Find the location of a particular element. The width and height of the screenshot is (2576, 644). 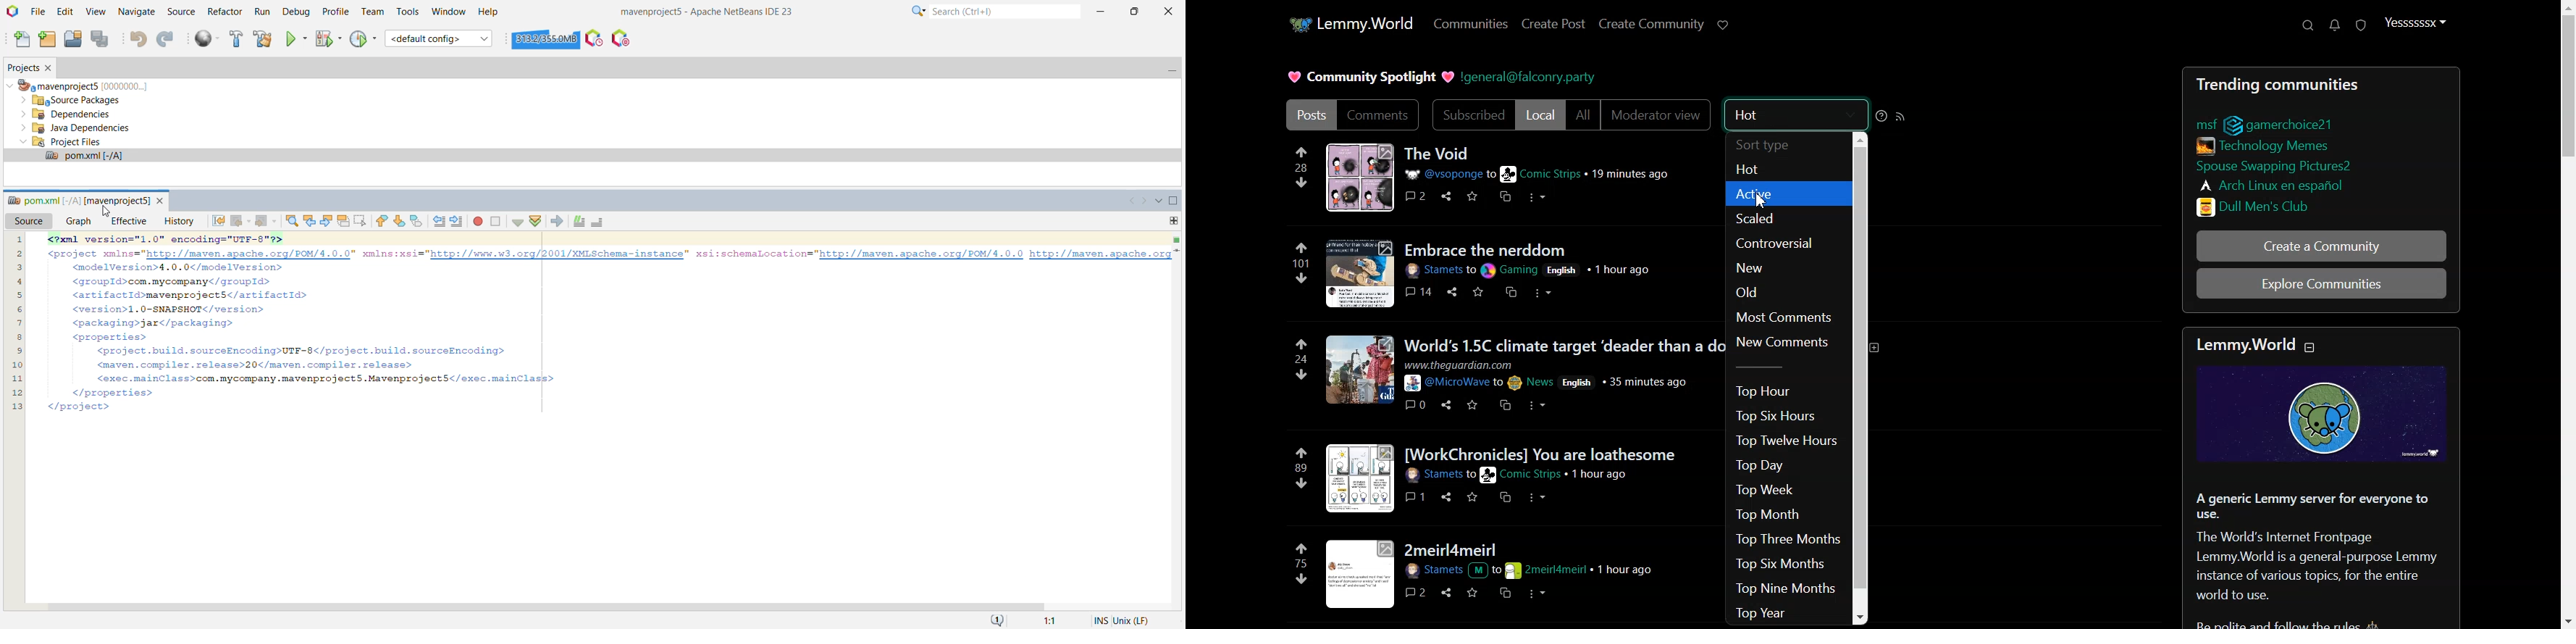

downvote is located at coordinates (1300, 181).